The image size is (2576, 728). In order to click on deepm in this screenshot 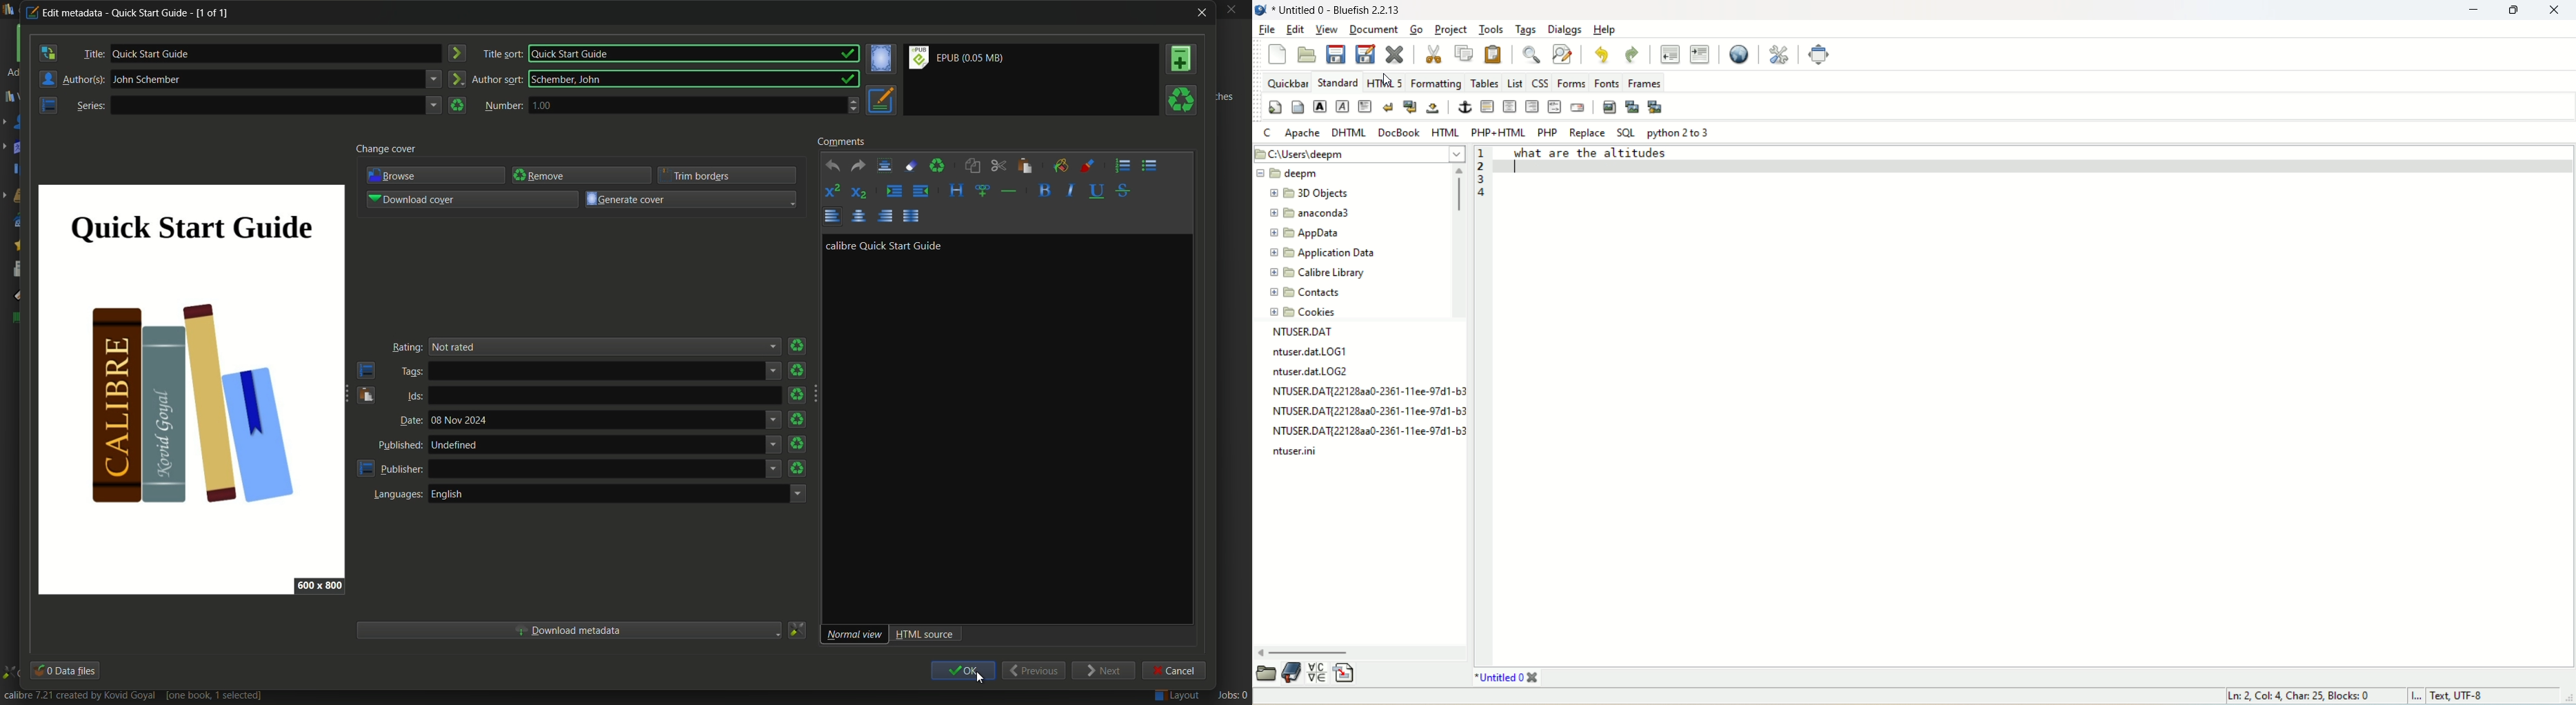, I will do `click(1330, 172)`.